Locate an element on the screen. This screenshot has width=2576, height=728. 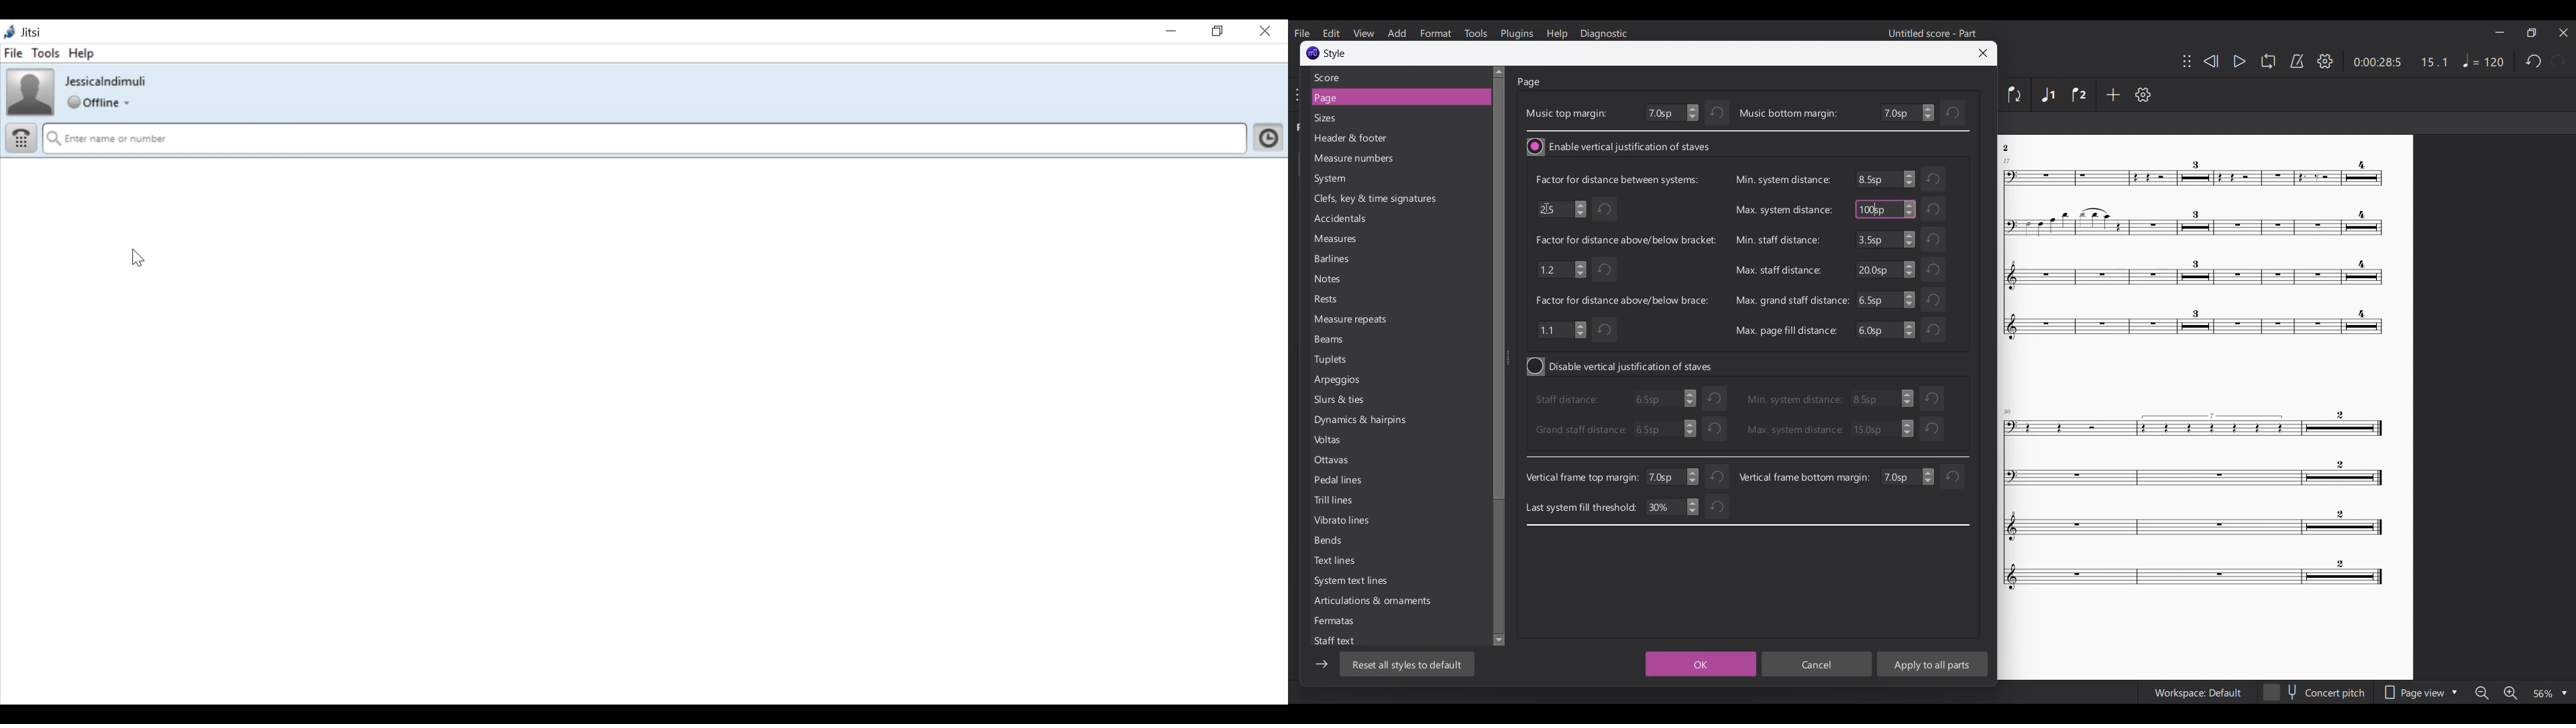
Meaures is located at coordinates (1369, 241).